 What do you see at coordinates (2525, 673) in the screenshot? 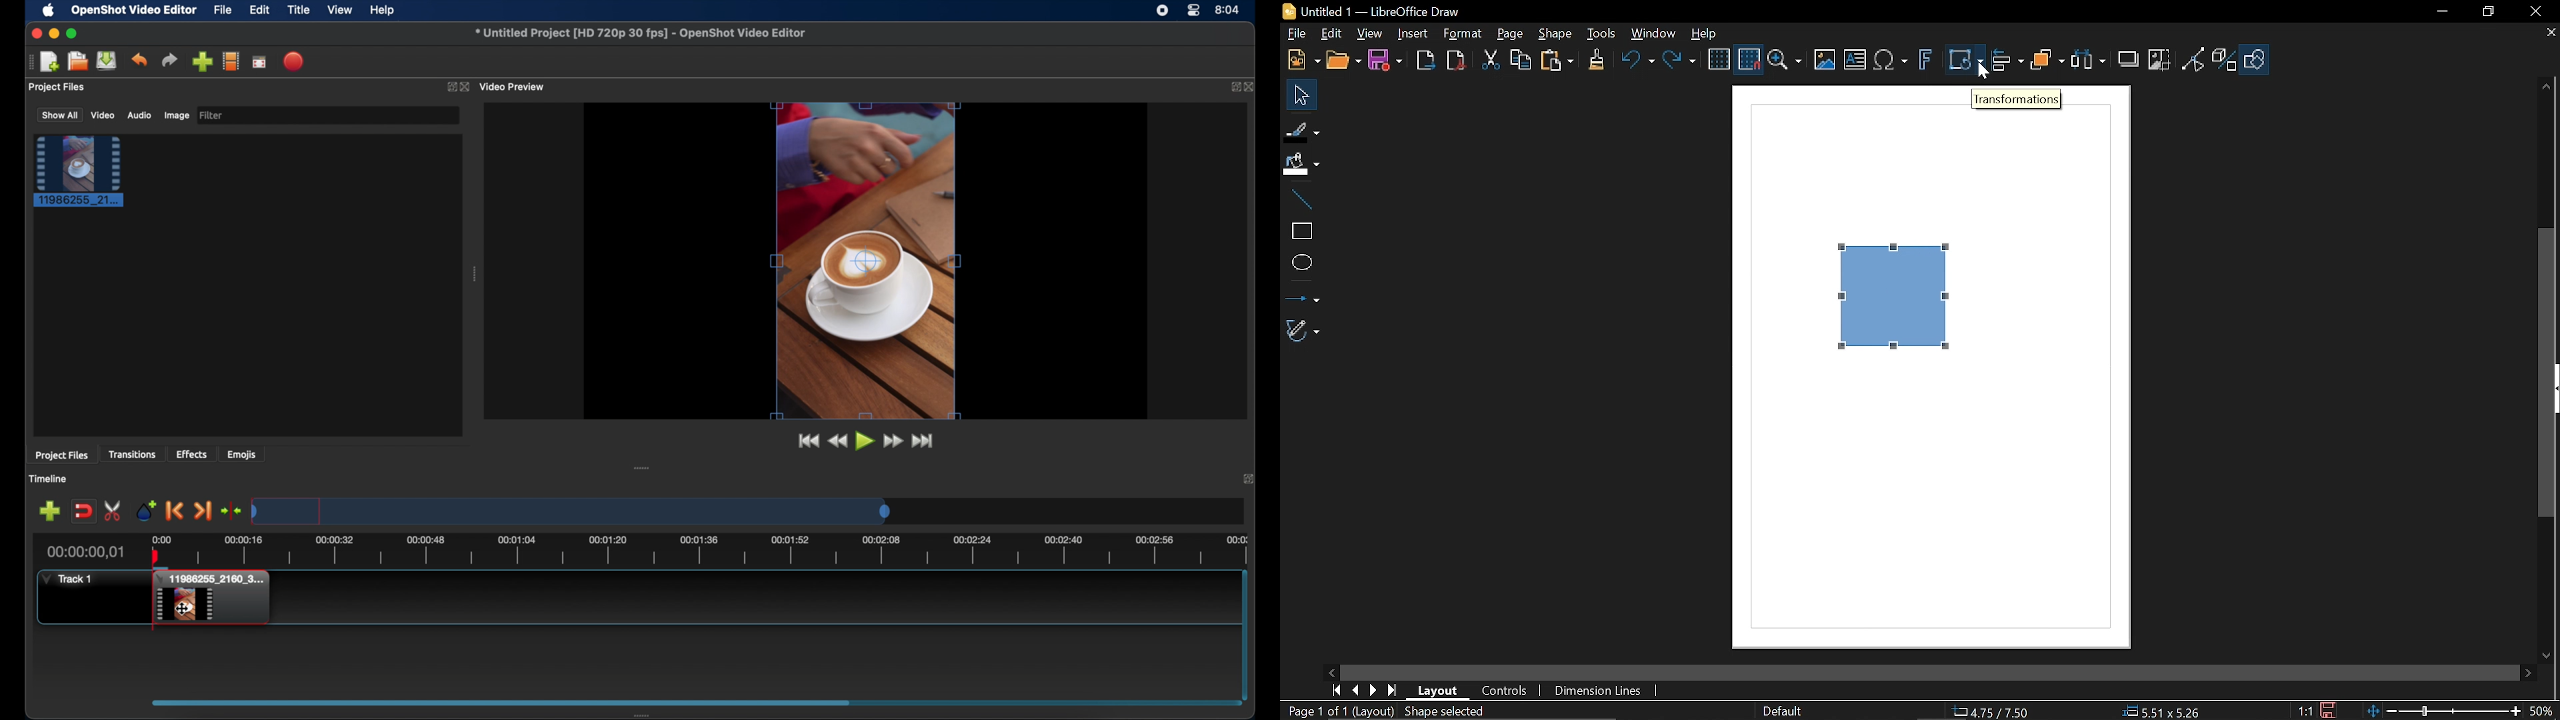
I see `Move right` at bounding box center [2525, 673].